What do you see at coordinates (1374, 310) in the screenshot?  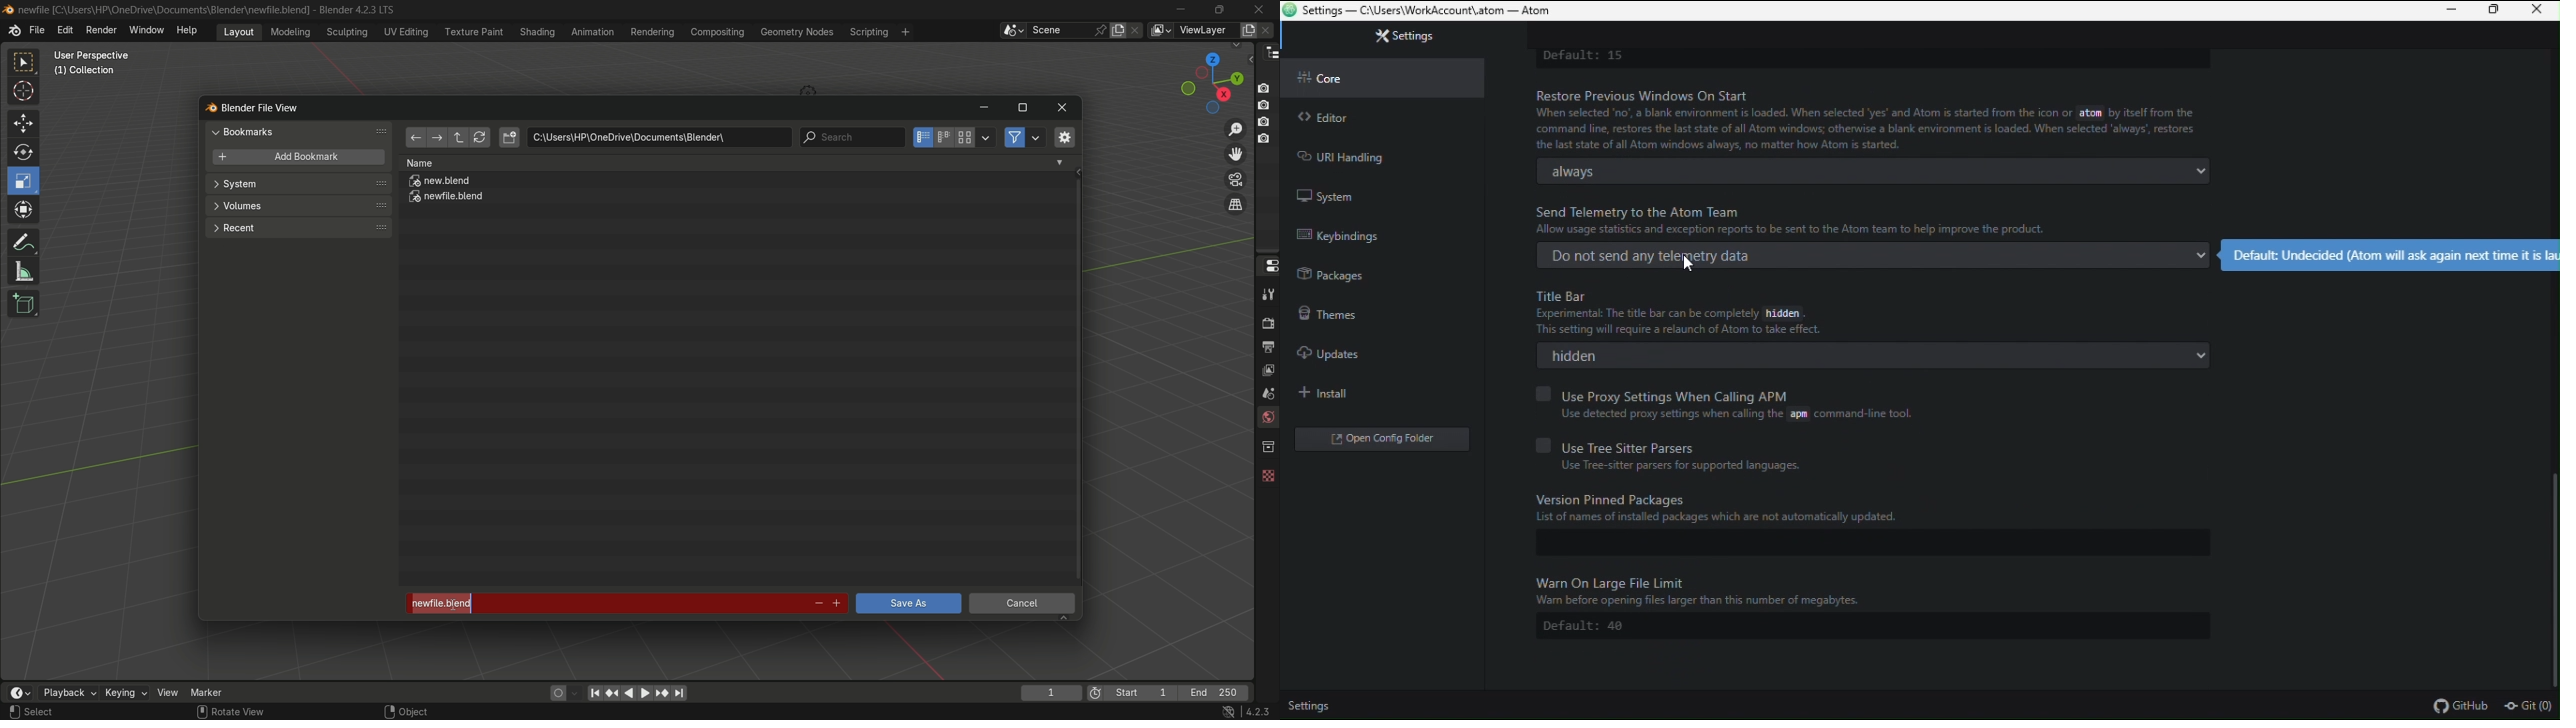 I see `themes` at bounding box center [1374, 310].